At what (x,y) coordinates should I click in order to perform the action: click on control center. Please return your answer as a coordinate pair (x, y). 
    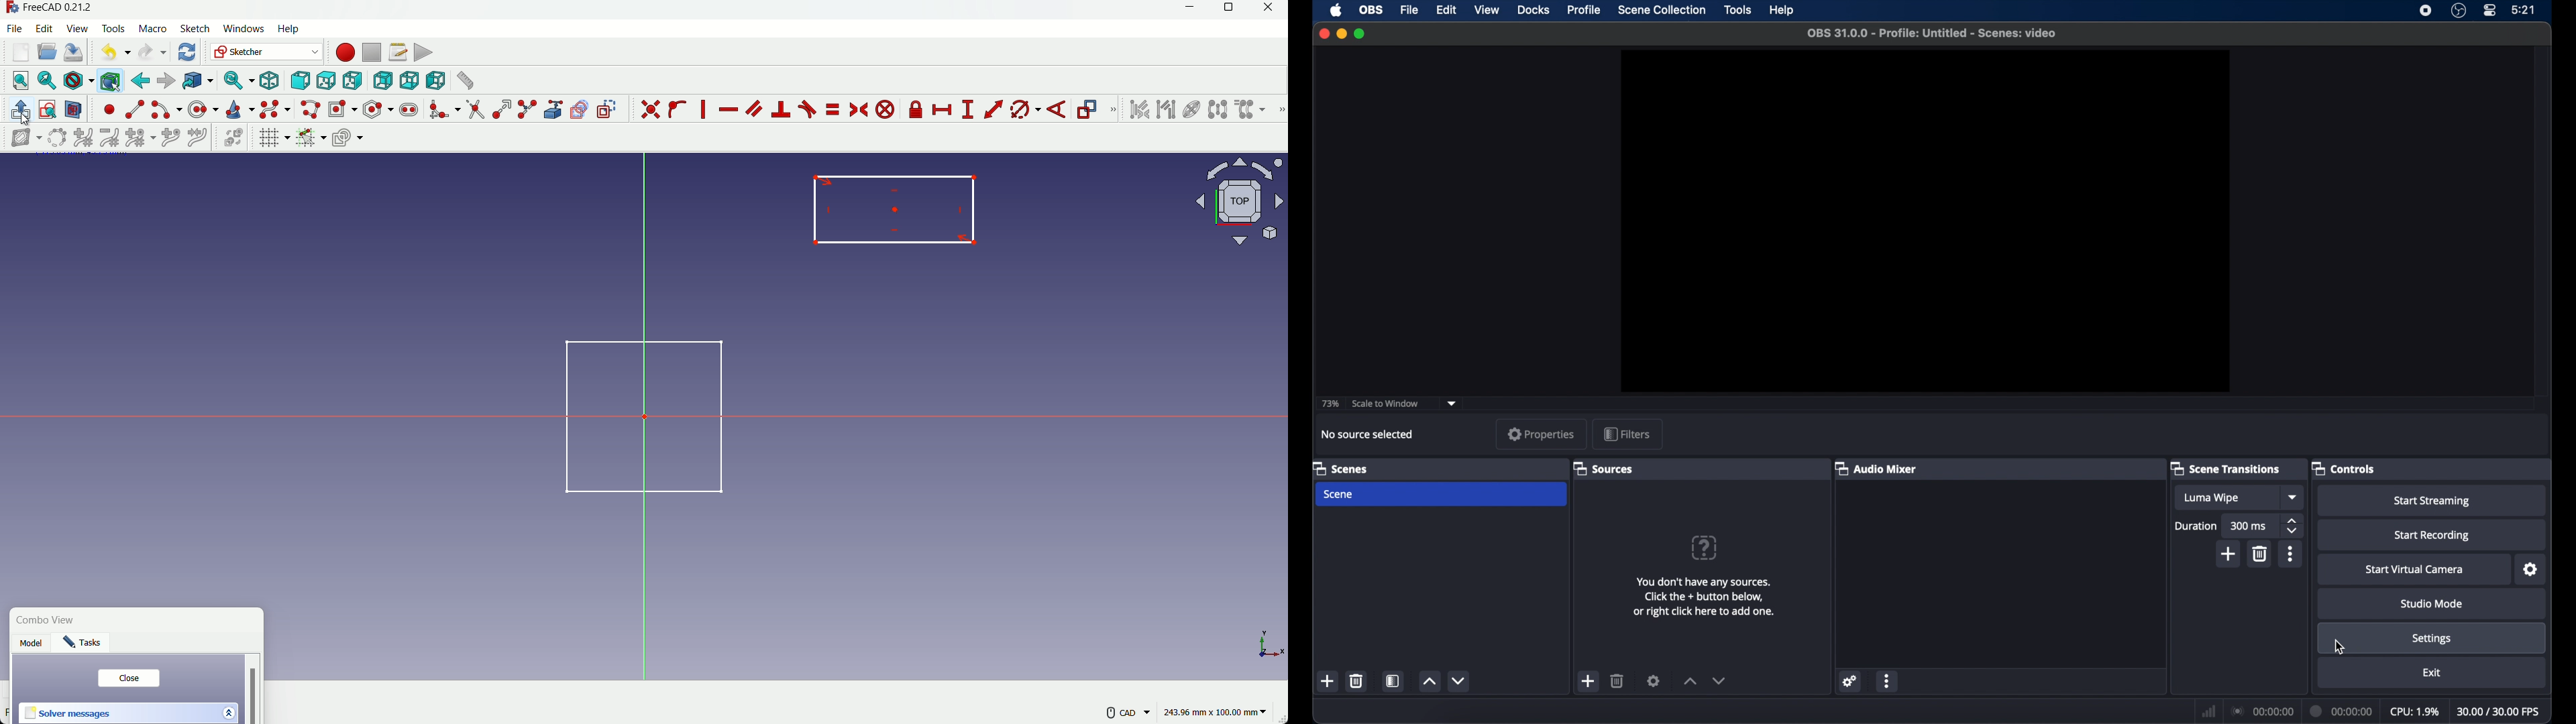
    Looking at the image, I should click on (2489, 11).